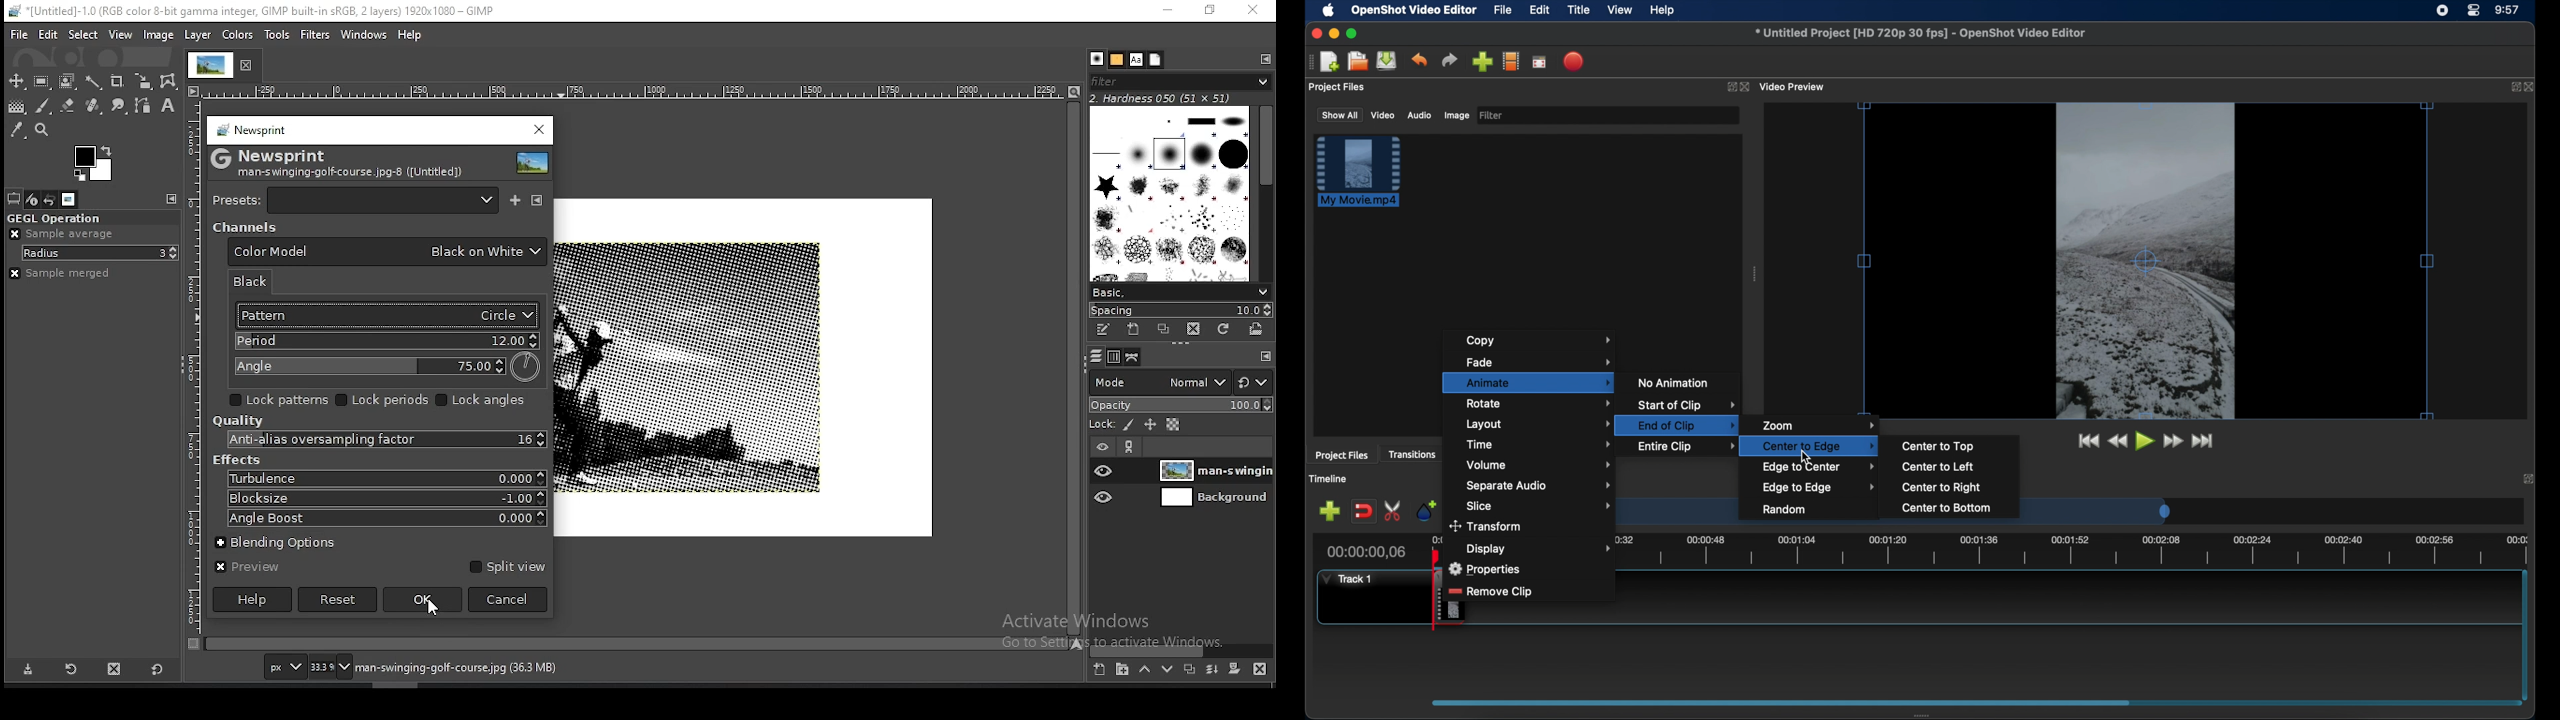 The image size is (2576, 728). I want to click on man-swinging-golf-course.jpg (36.3 MB), so click(454, 668).